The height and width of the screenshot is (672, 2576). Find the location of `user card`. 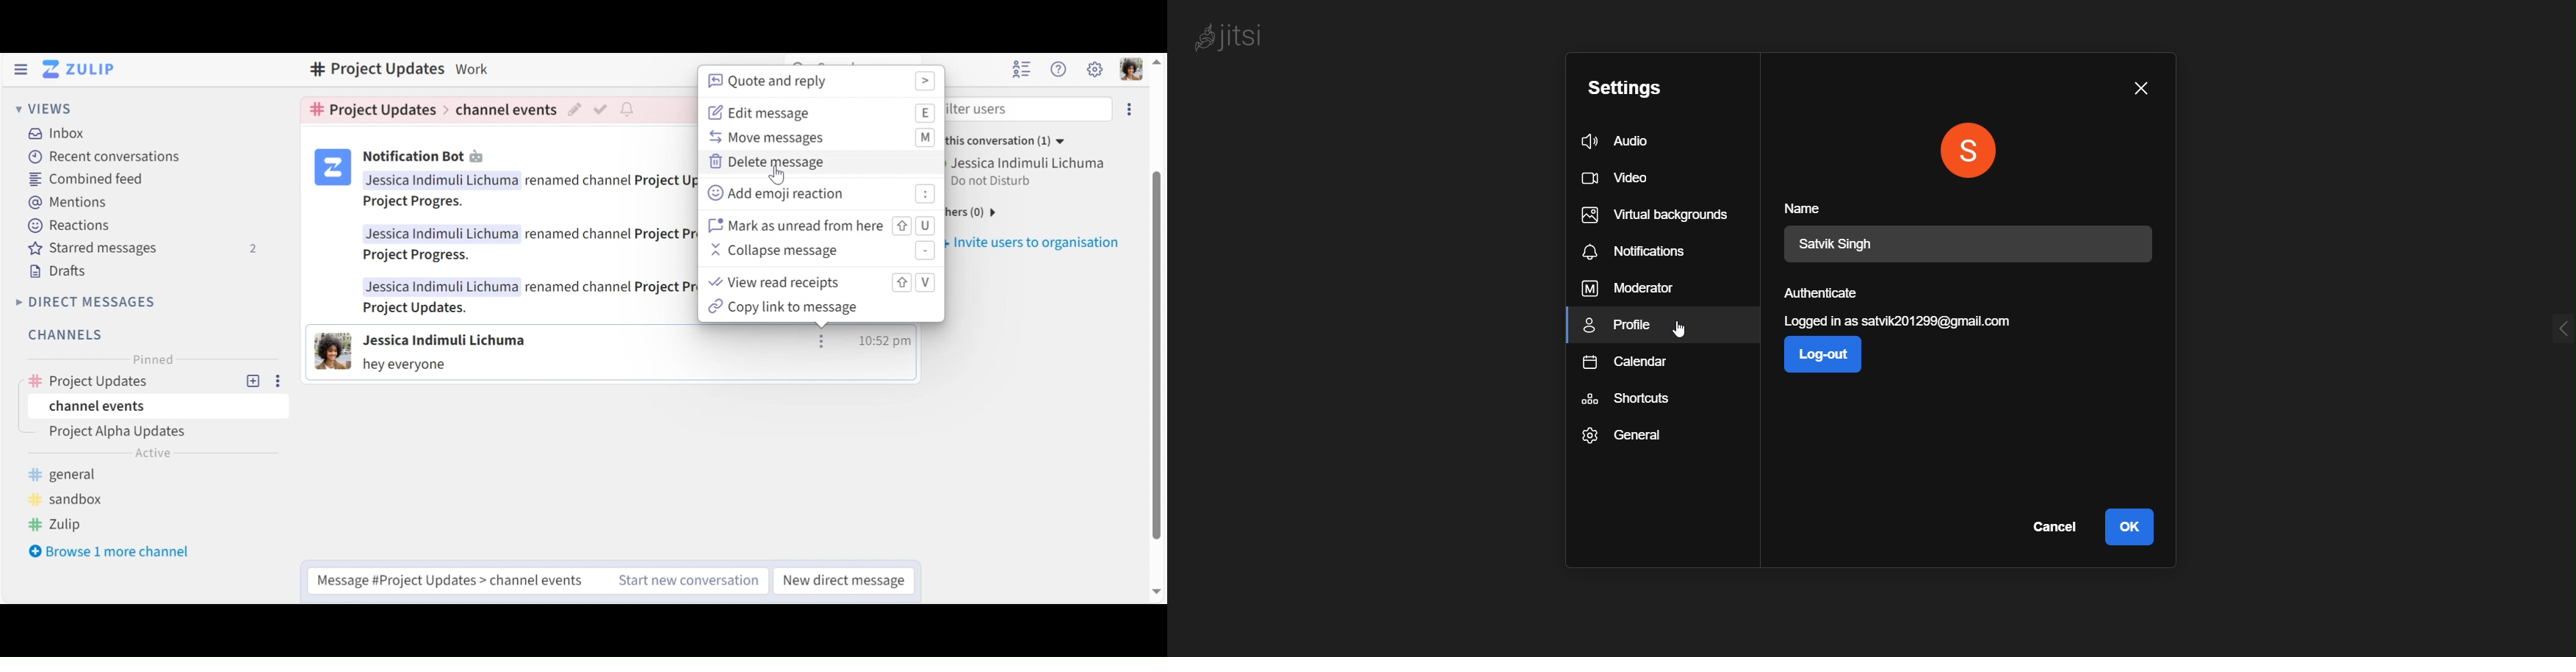

user card is located at coordinates (331, 167).